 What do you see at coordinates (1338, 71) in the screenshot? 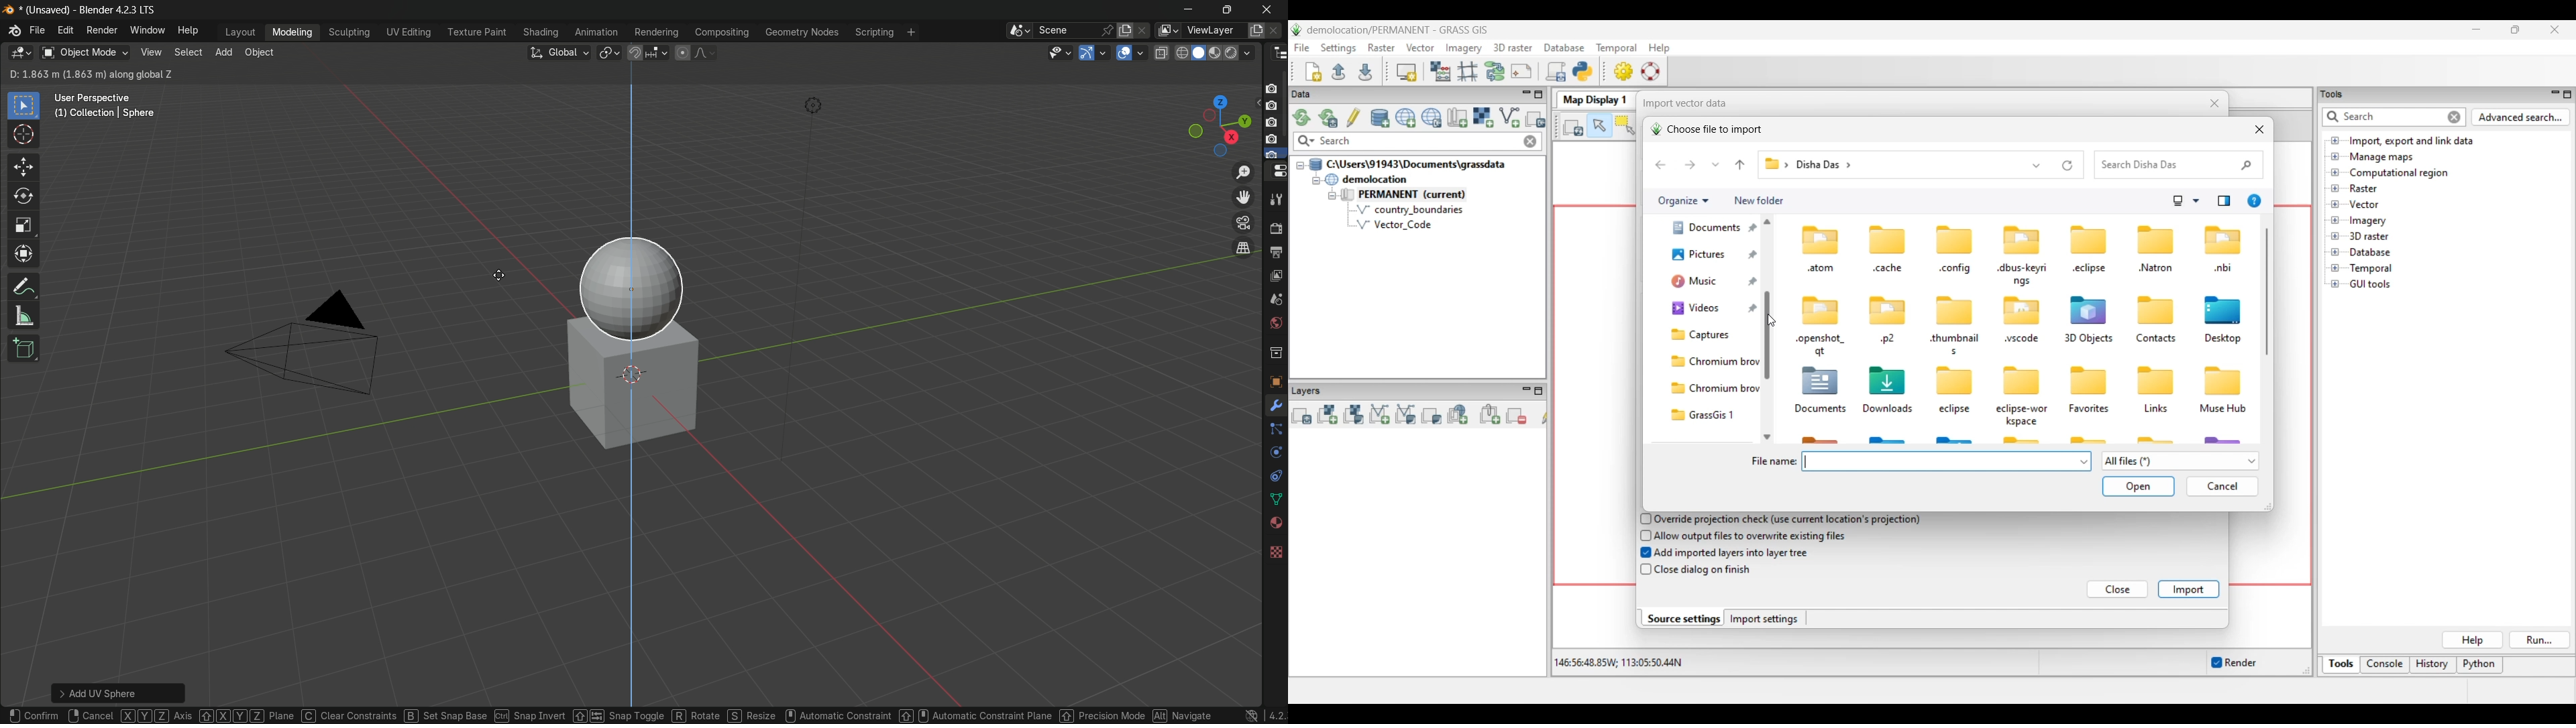
I see `Open existing workspace file` at bounding box center [1338, 71].